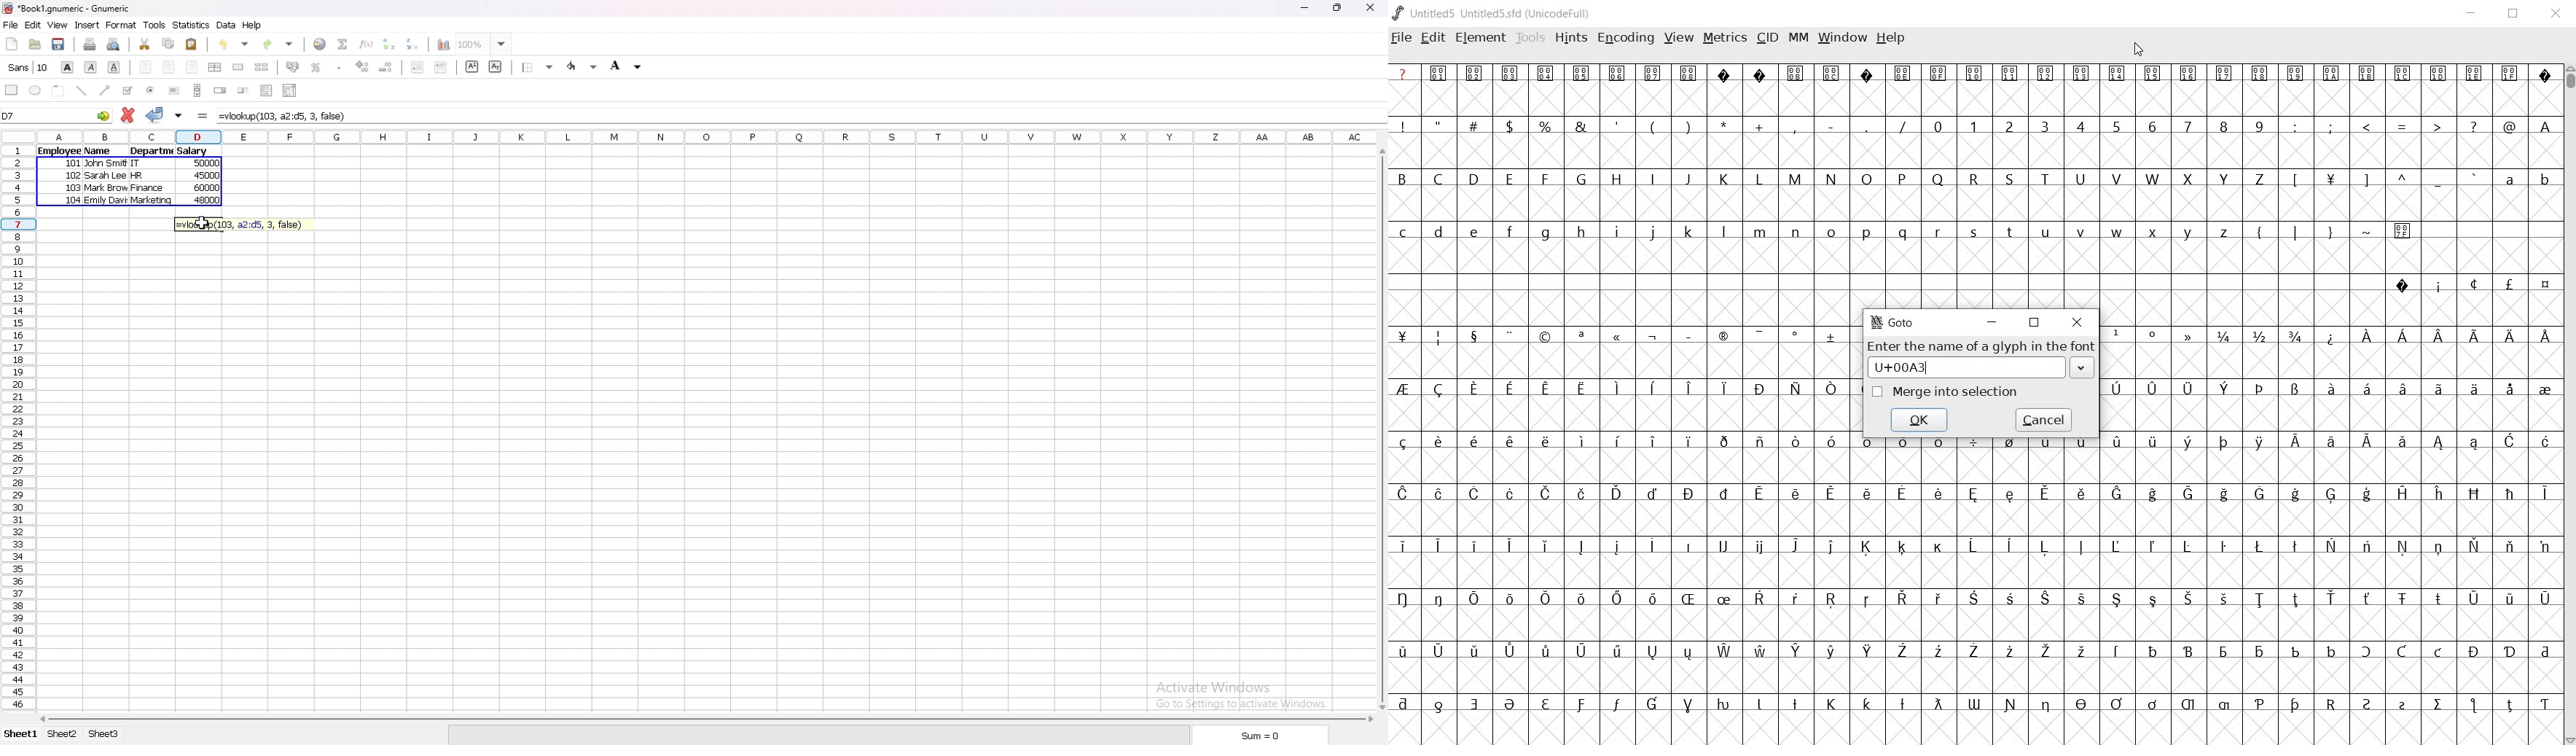 This screenshot has width=2576, height=756. I want to click on Symbol, so click(1510, 495).